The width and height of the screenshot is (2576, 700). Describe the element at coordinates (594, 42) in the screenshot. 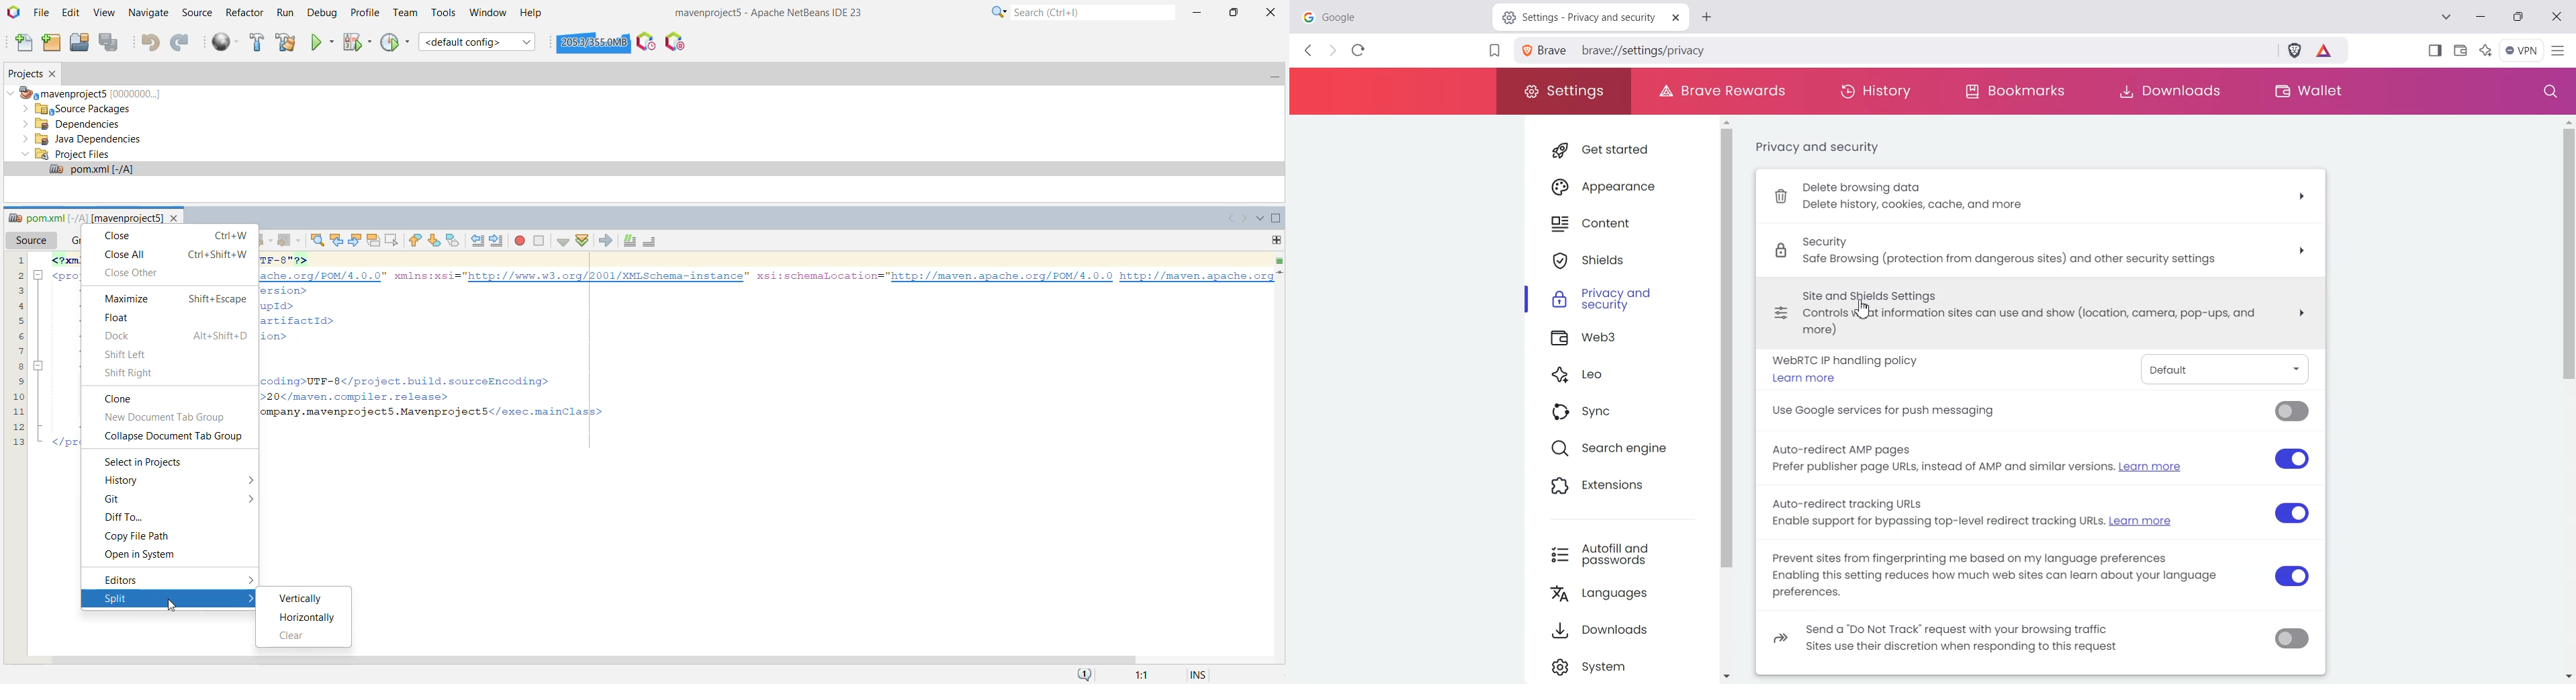

I see `Click to force garbage collection` at that location.